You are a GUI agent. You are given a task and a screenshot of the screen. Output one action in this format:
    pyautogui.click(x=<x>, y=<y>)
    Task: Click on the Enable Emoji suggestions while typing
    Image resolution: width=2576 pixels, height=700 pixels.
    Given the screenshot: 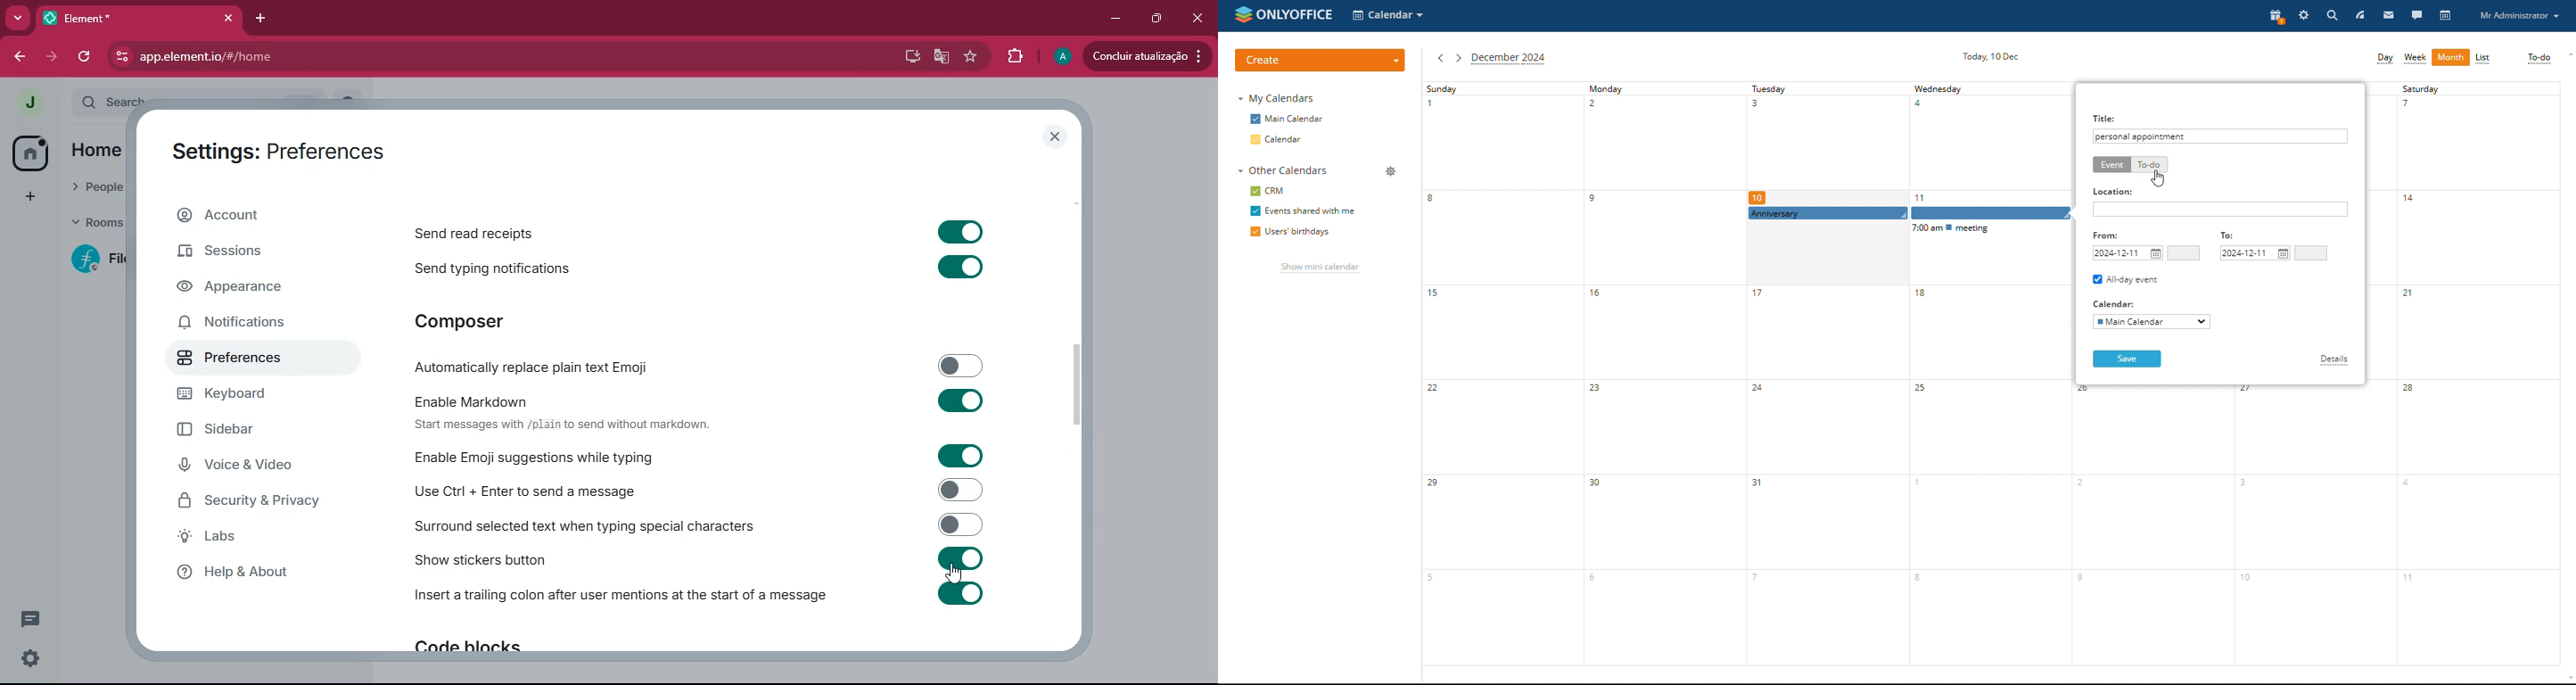 What is the action you would take?
    pyautogui.click(x=695, y=455)
    